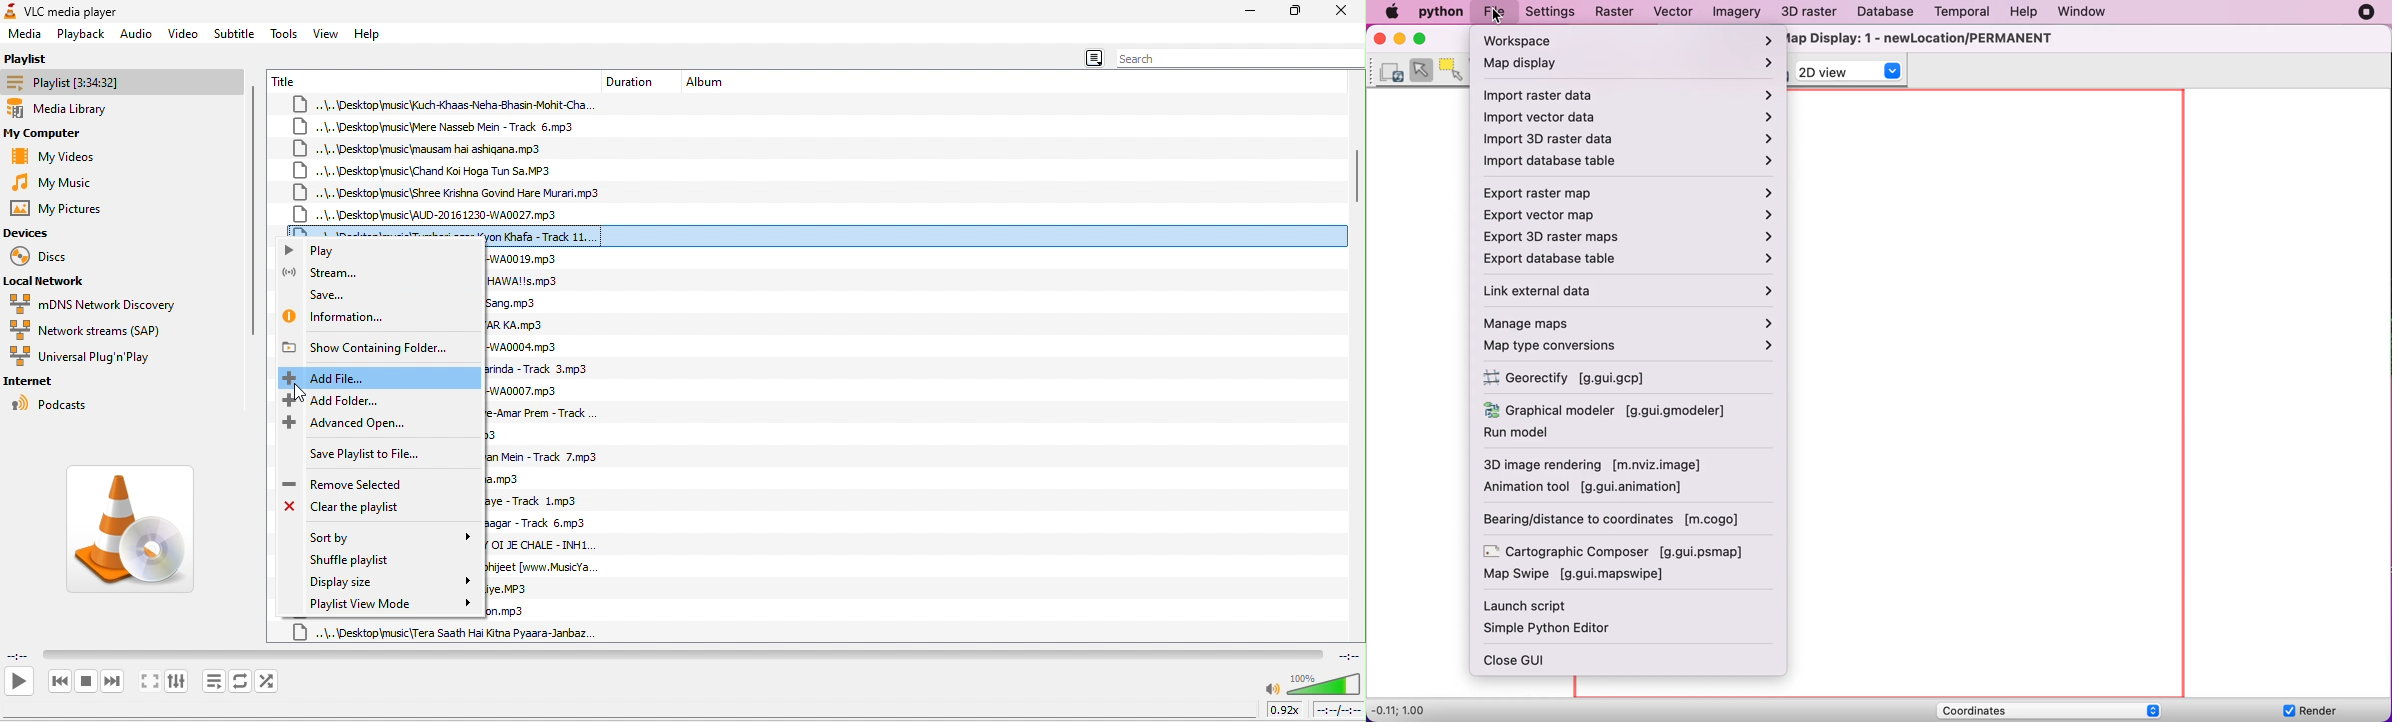 The image size is (2408, 728). What do you see at coordinates (513, 589) in the screenshot?
I see `..\..\Desktop\music\Hum Tumhare Liye. MP3` at bounding box center [513, 589].